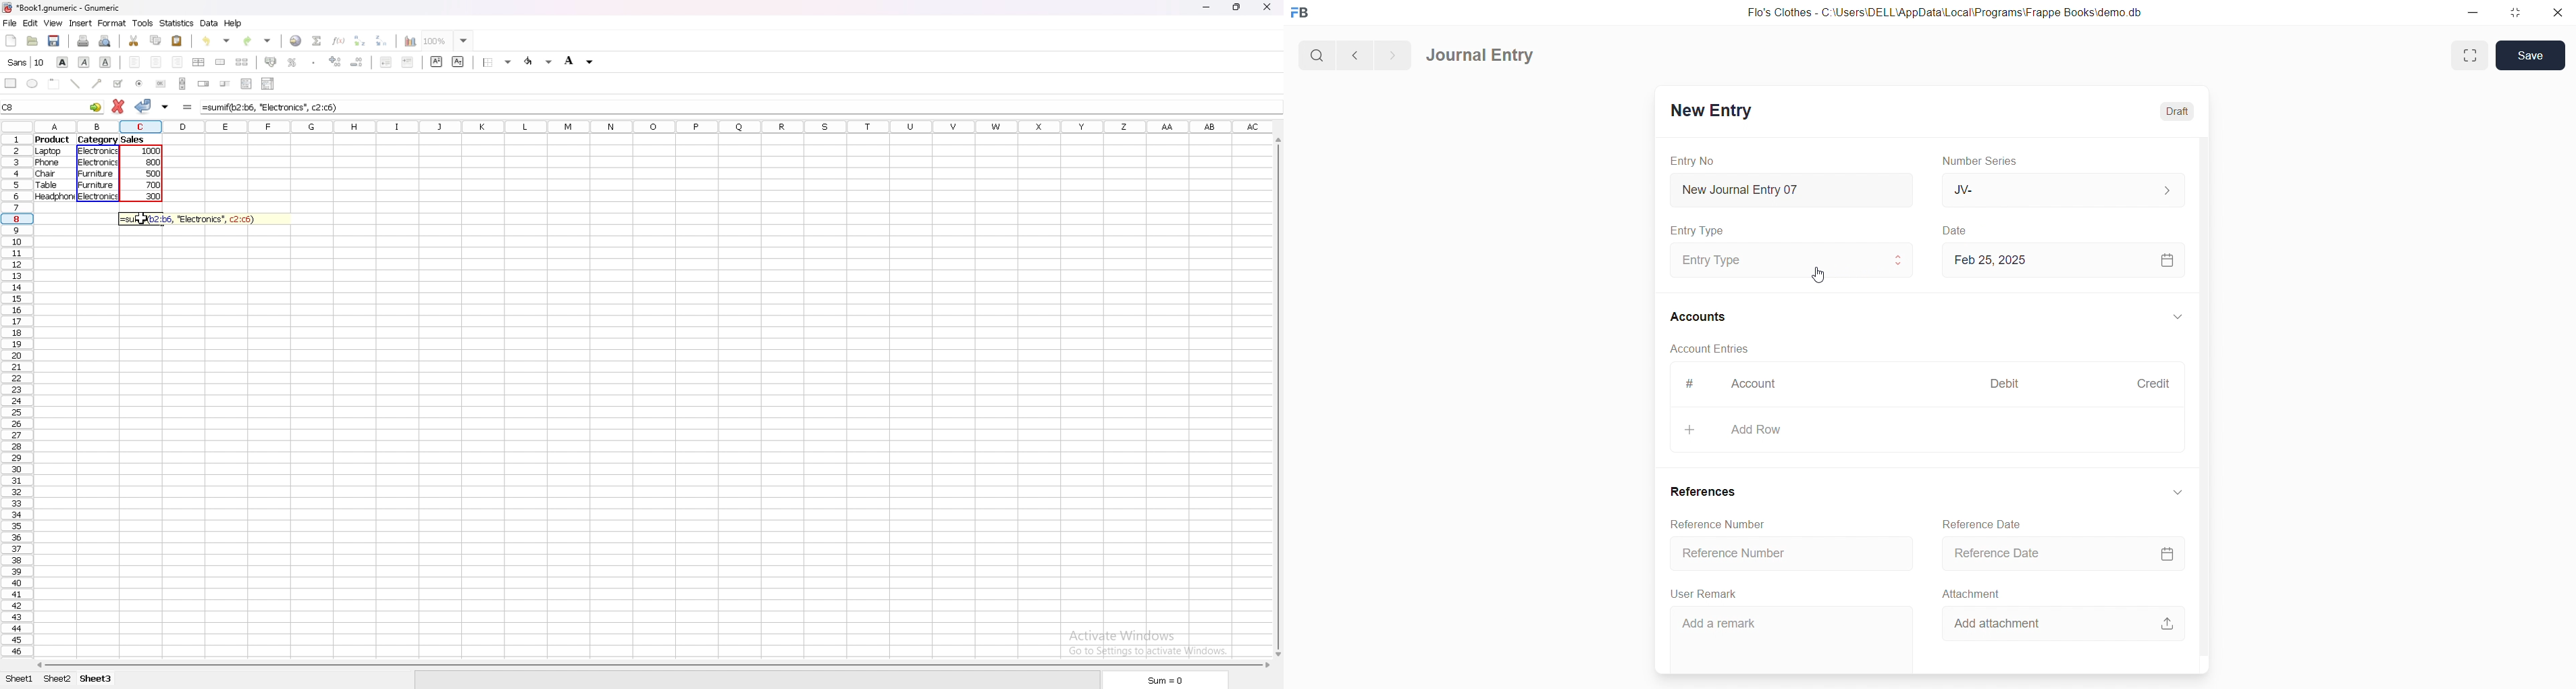 This screenshot has height=700, width=2576. Describe the element at coordinates (96, 174) in the screenshot. I see `furniture` at that location.